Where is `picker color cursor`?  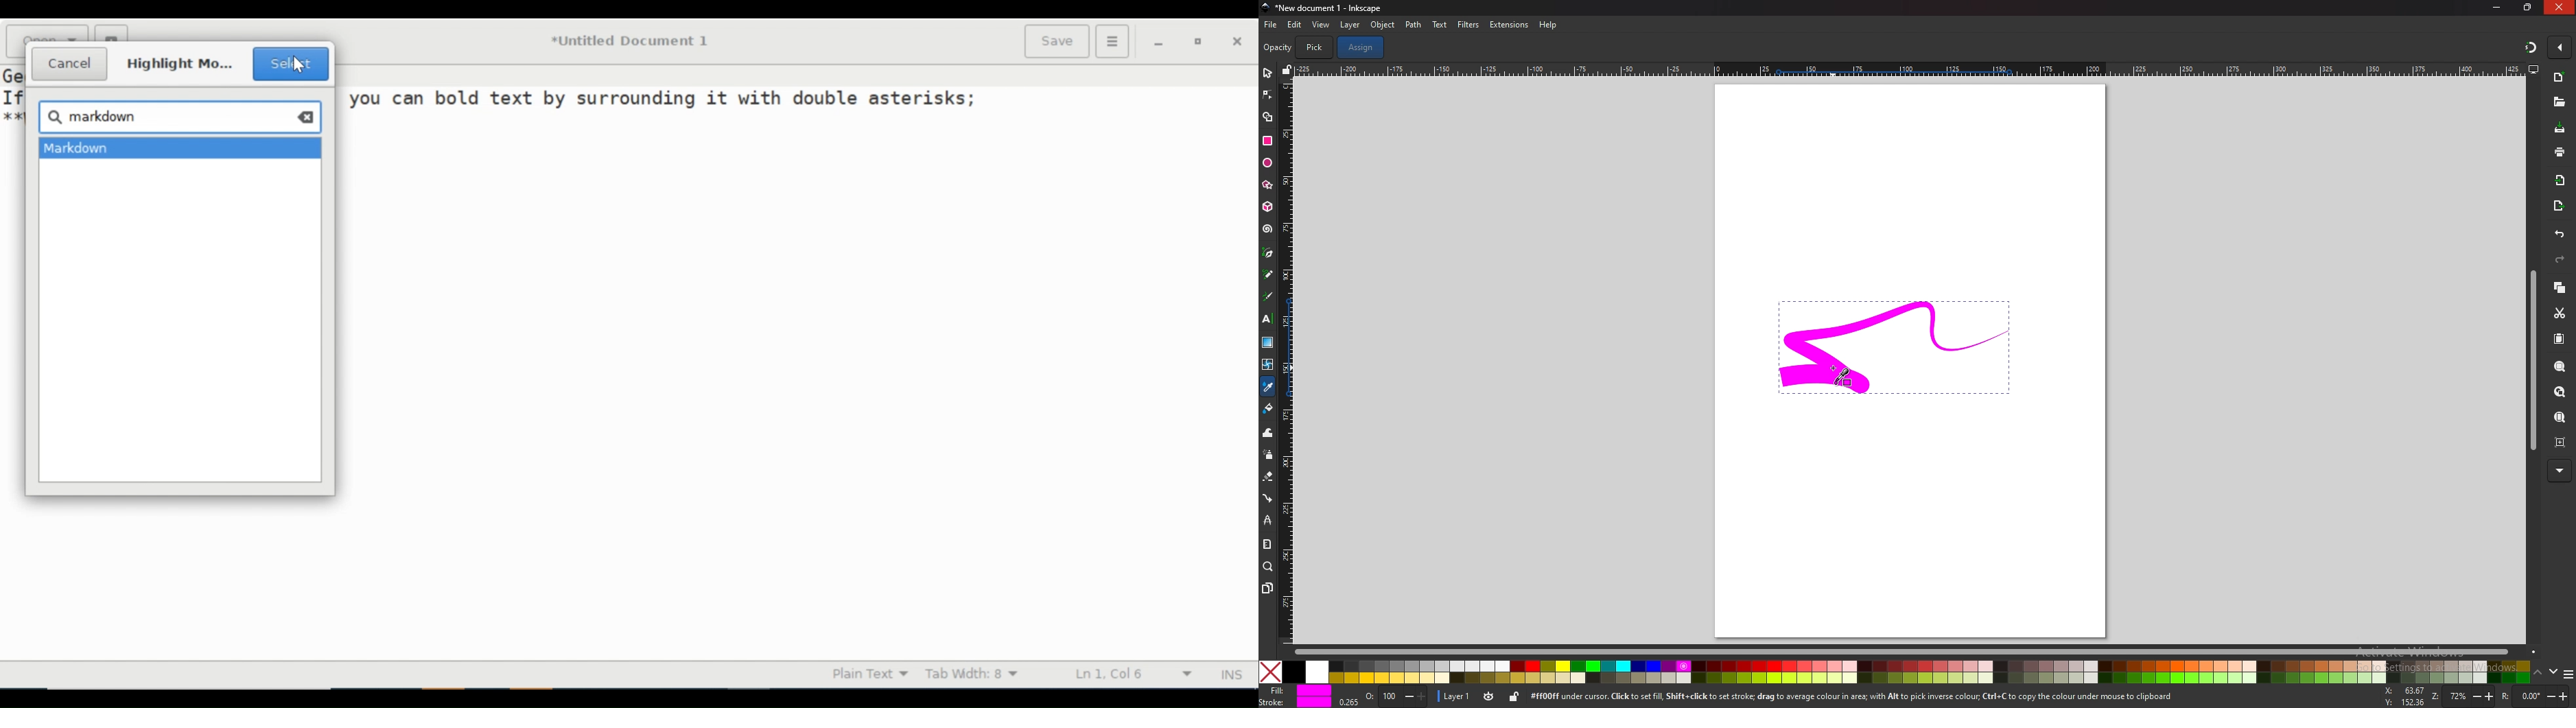
picker color cursor is located at coordinates (1841, 376).